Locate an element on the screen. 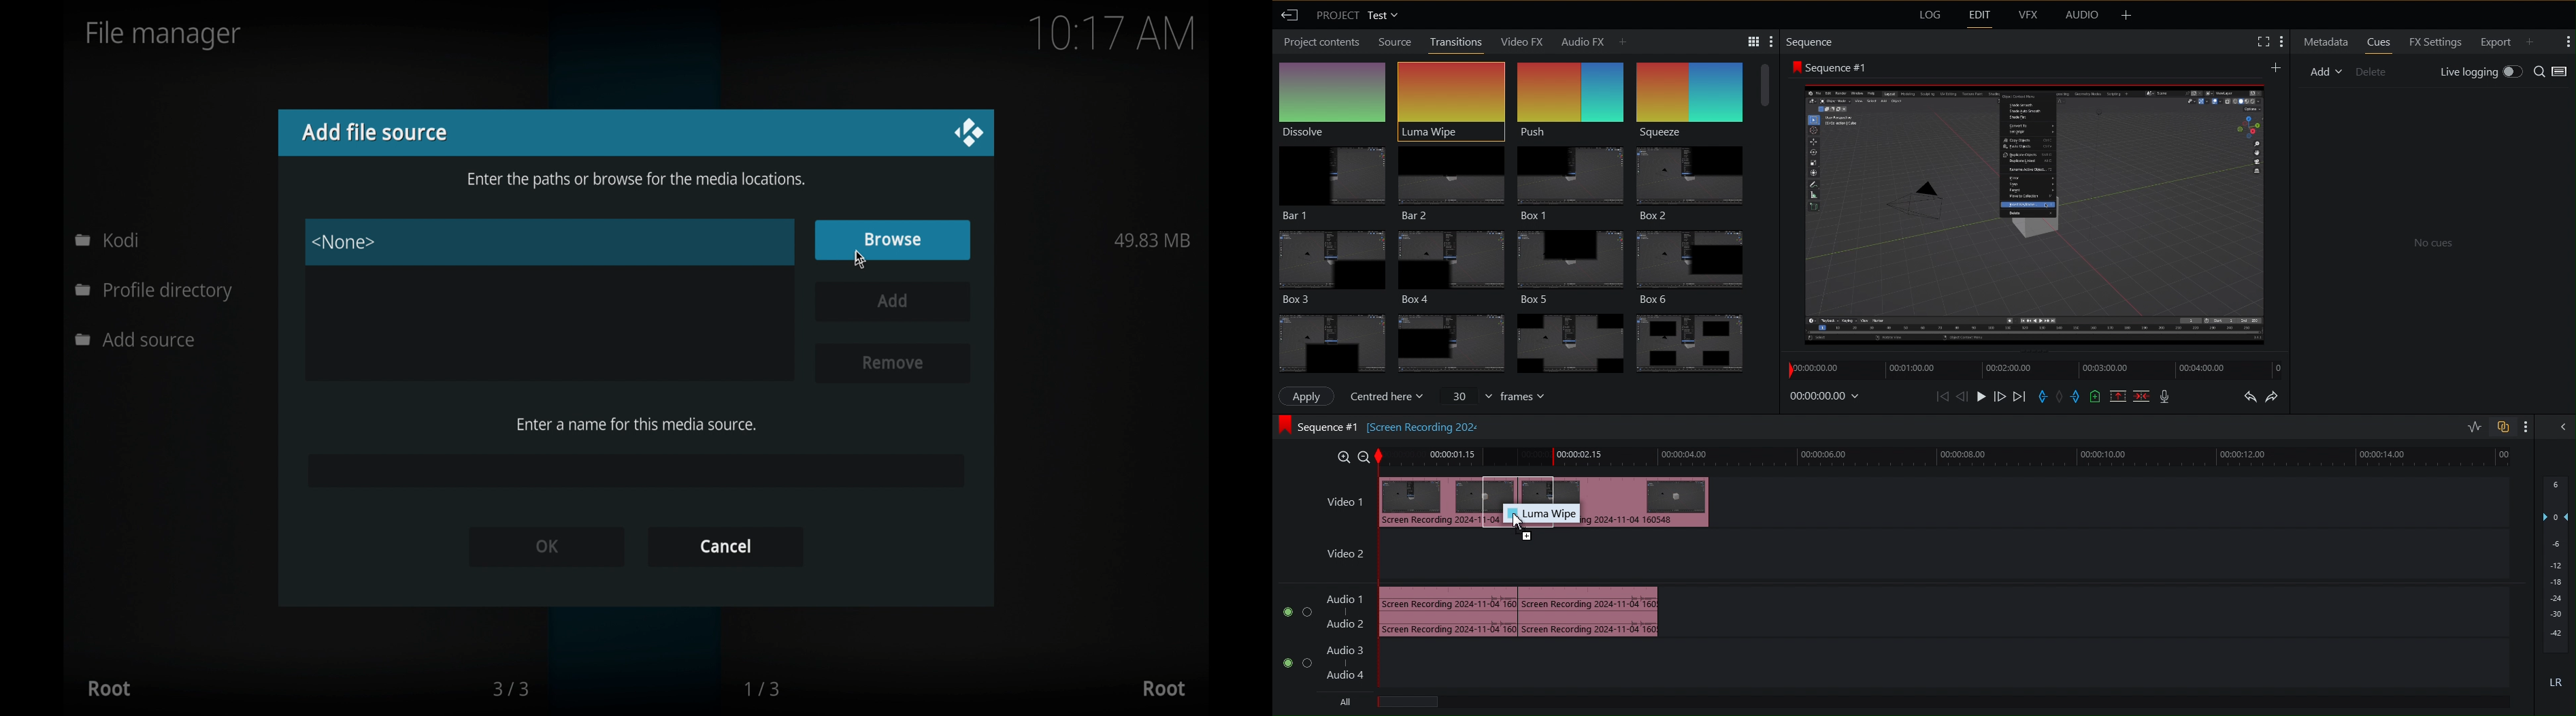  Skip Back is located at coordinates (1942, 397).